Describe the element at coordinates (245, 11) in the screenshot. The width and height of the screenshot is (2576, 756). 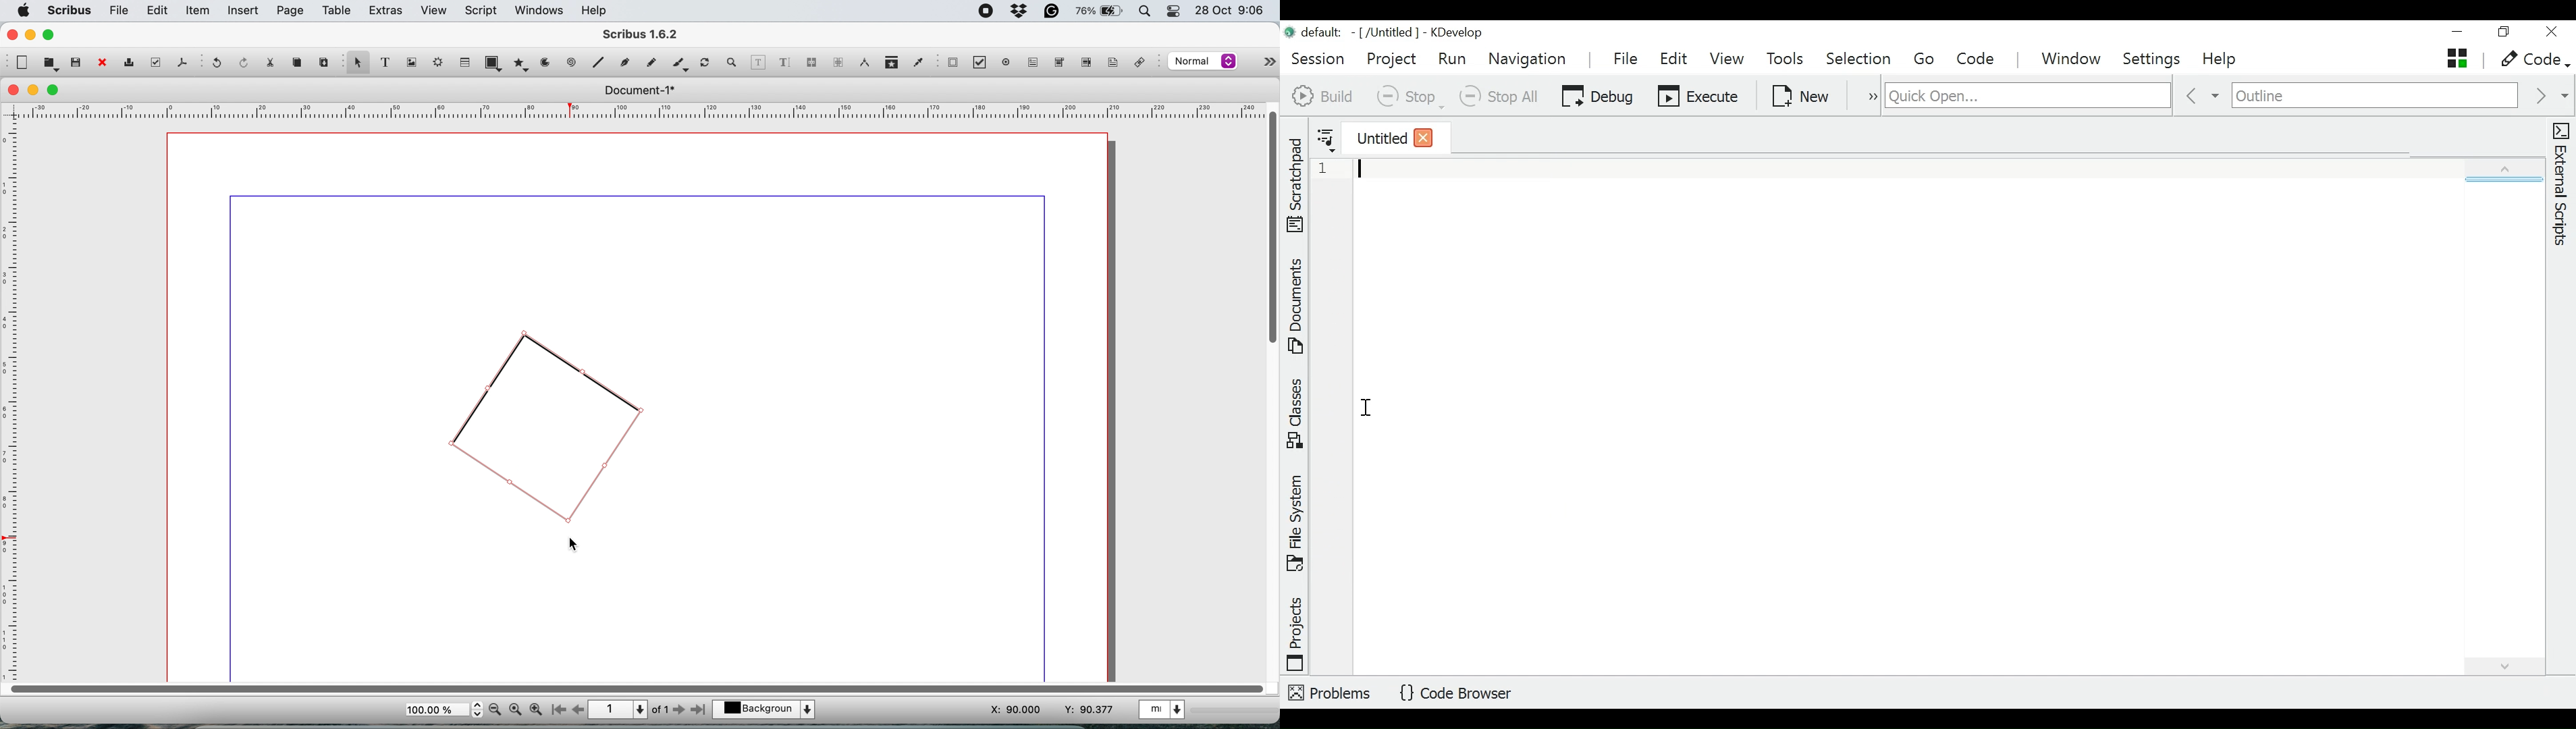
I see `insert` at that location.